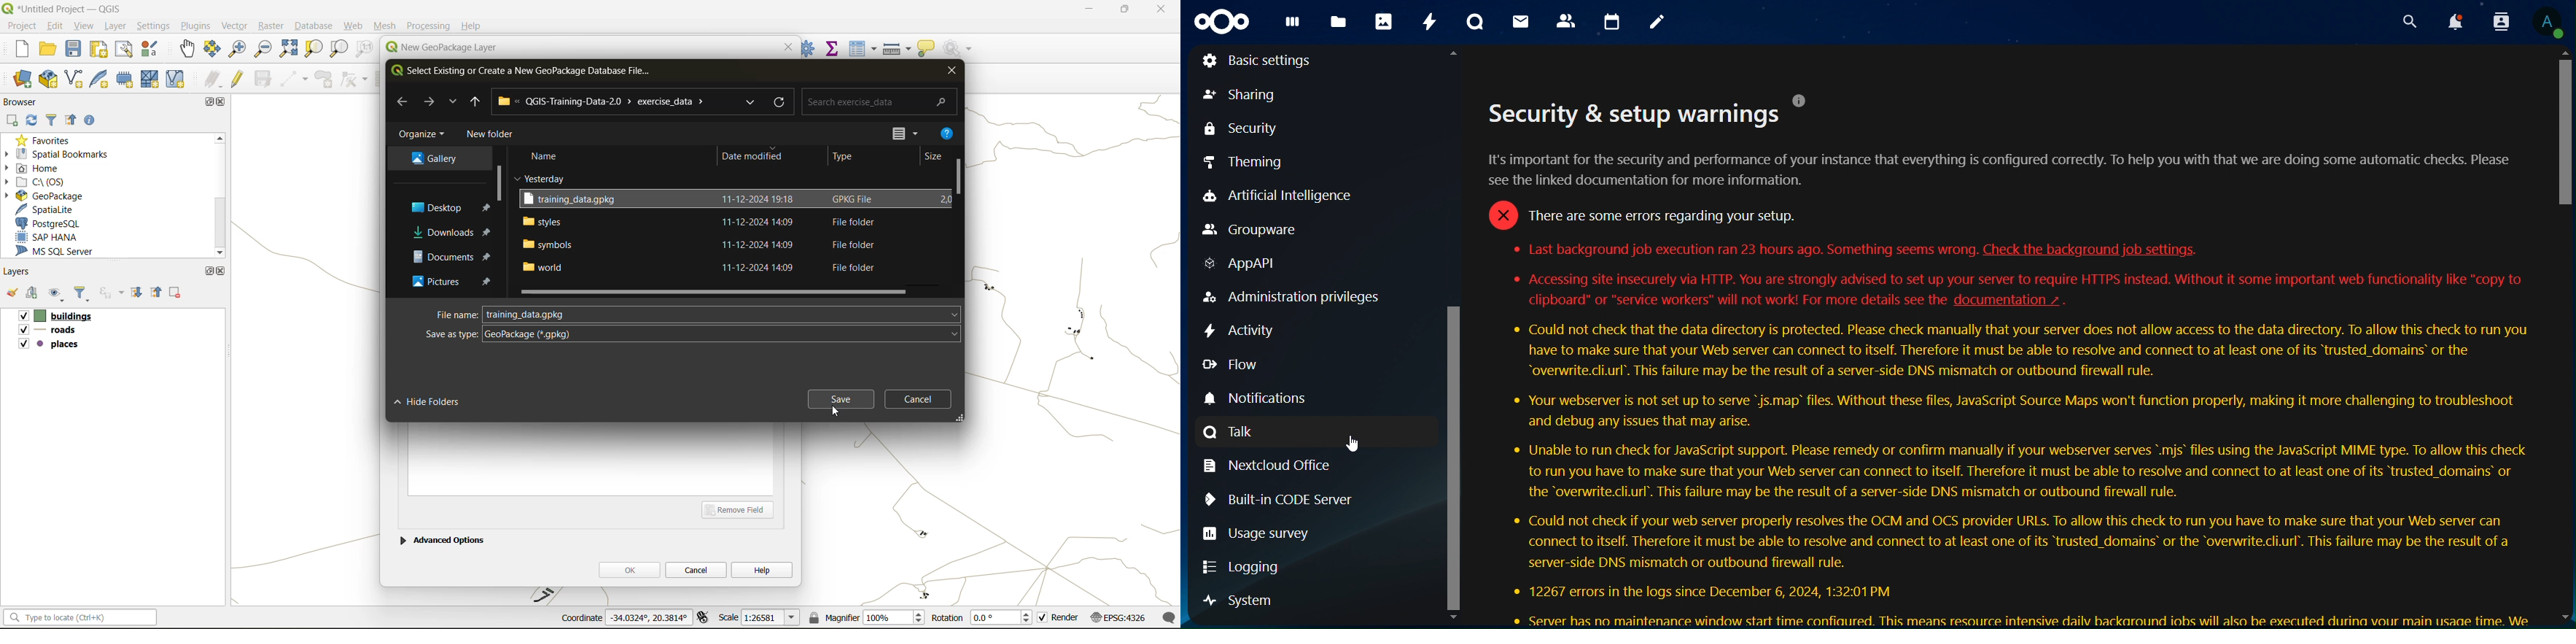 The height and width of the screenshot is (644, 2576). Describe the element at coordinates (1521, 22) in the screenshot. I see `mail` at that location.